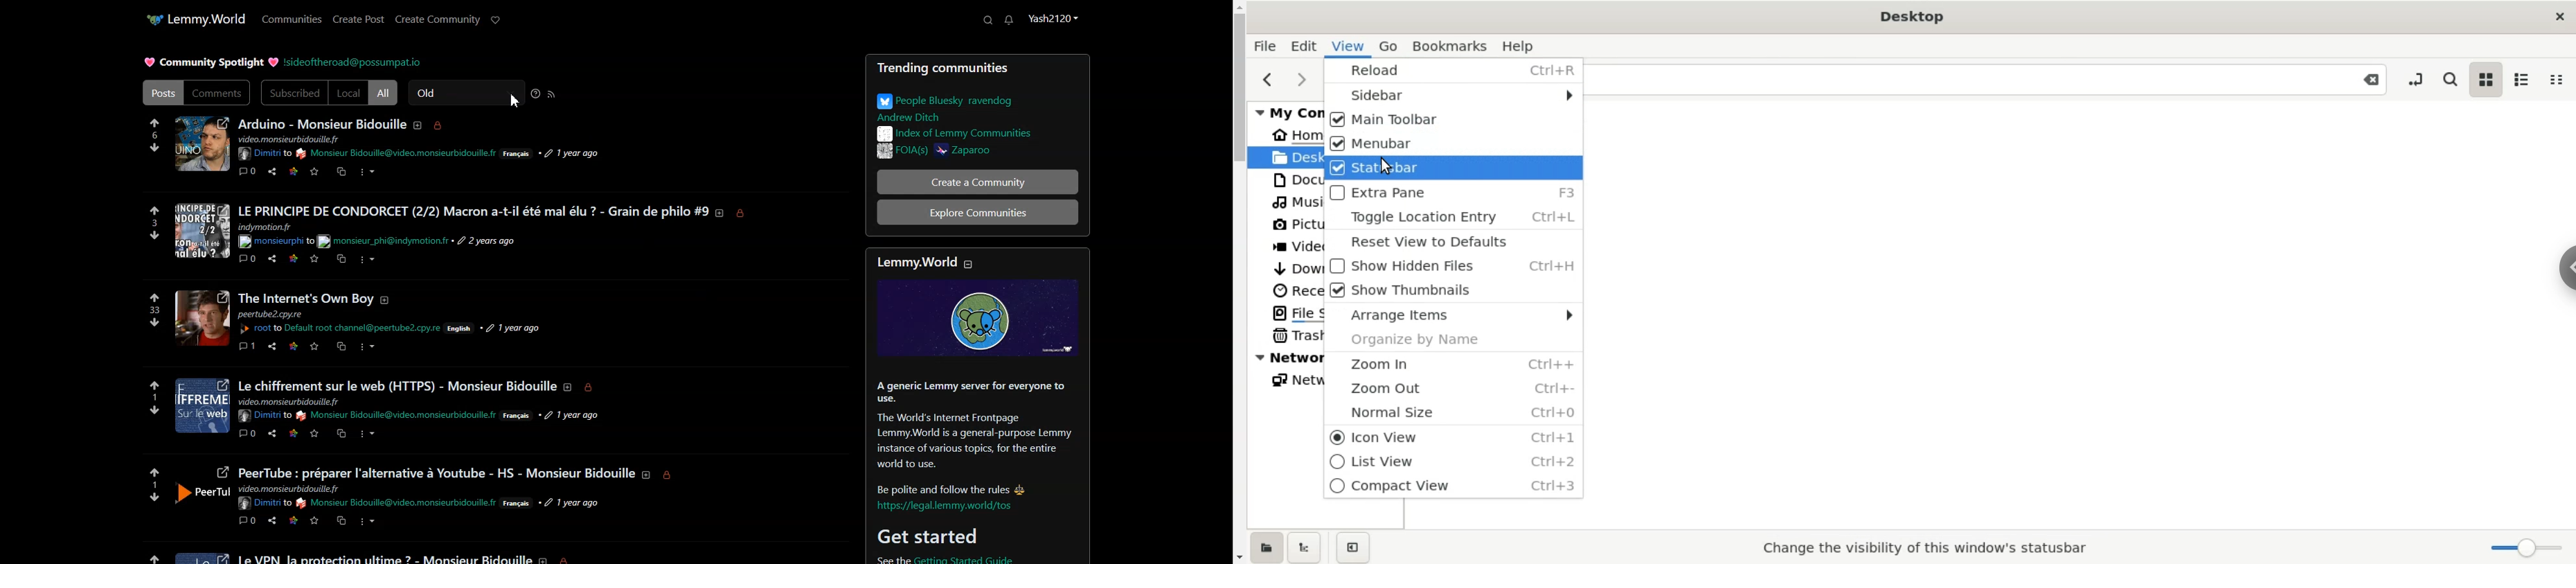 The image size is (2576, 588). I want to click on Old, so click(465, 93).